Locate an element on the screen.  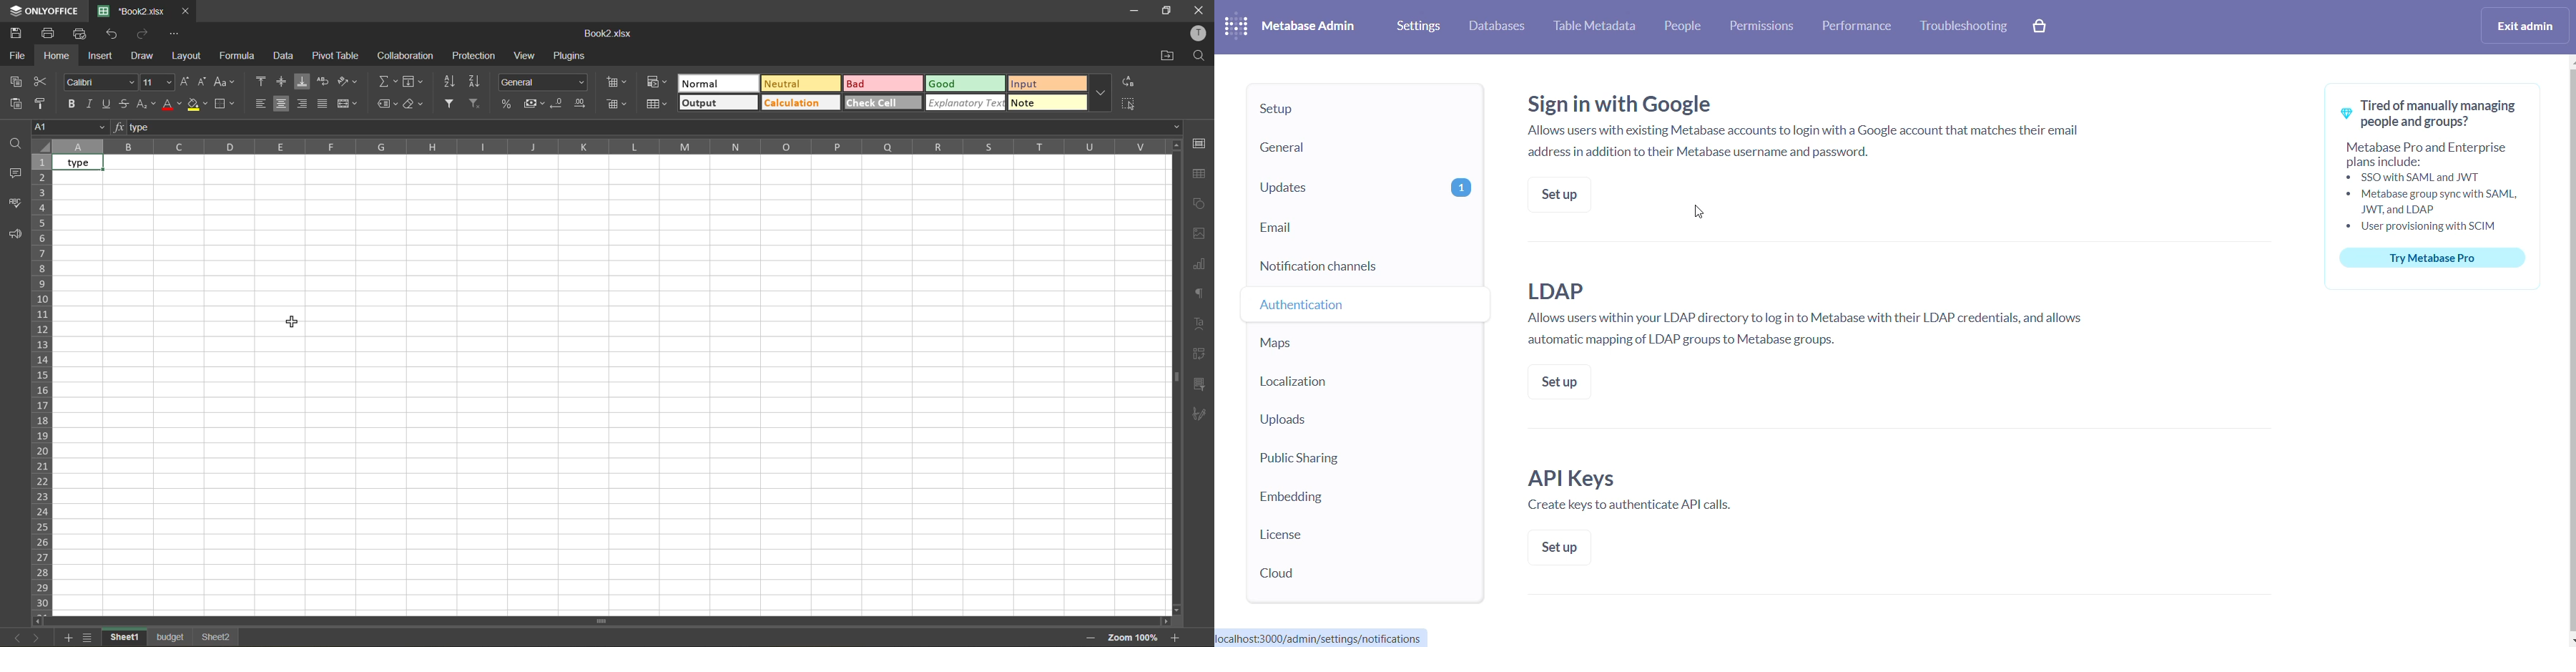
percent is located at coordinates (509, 102).